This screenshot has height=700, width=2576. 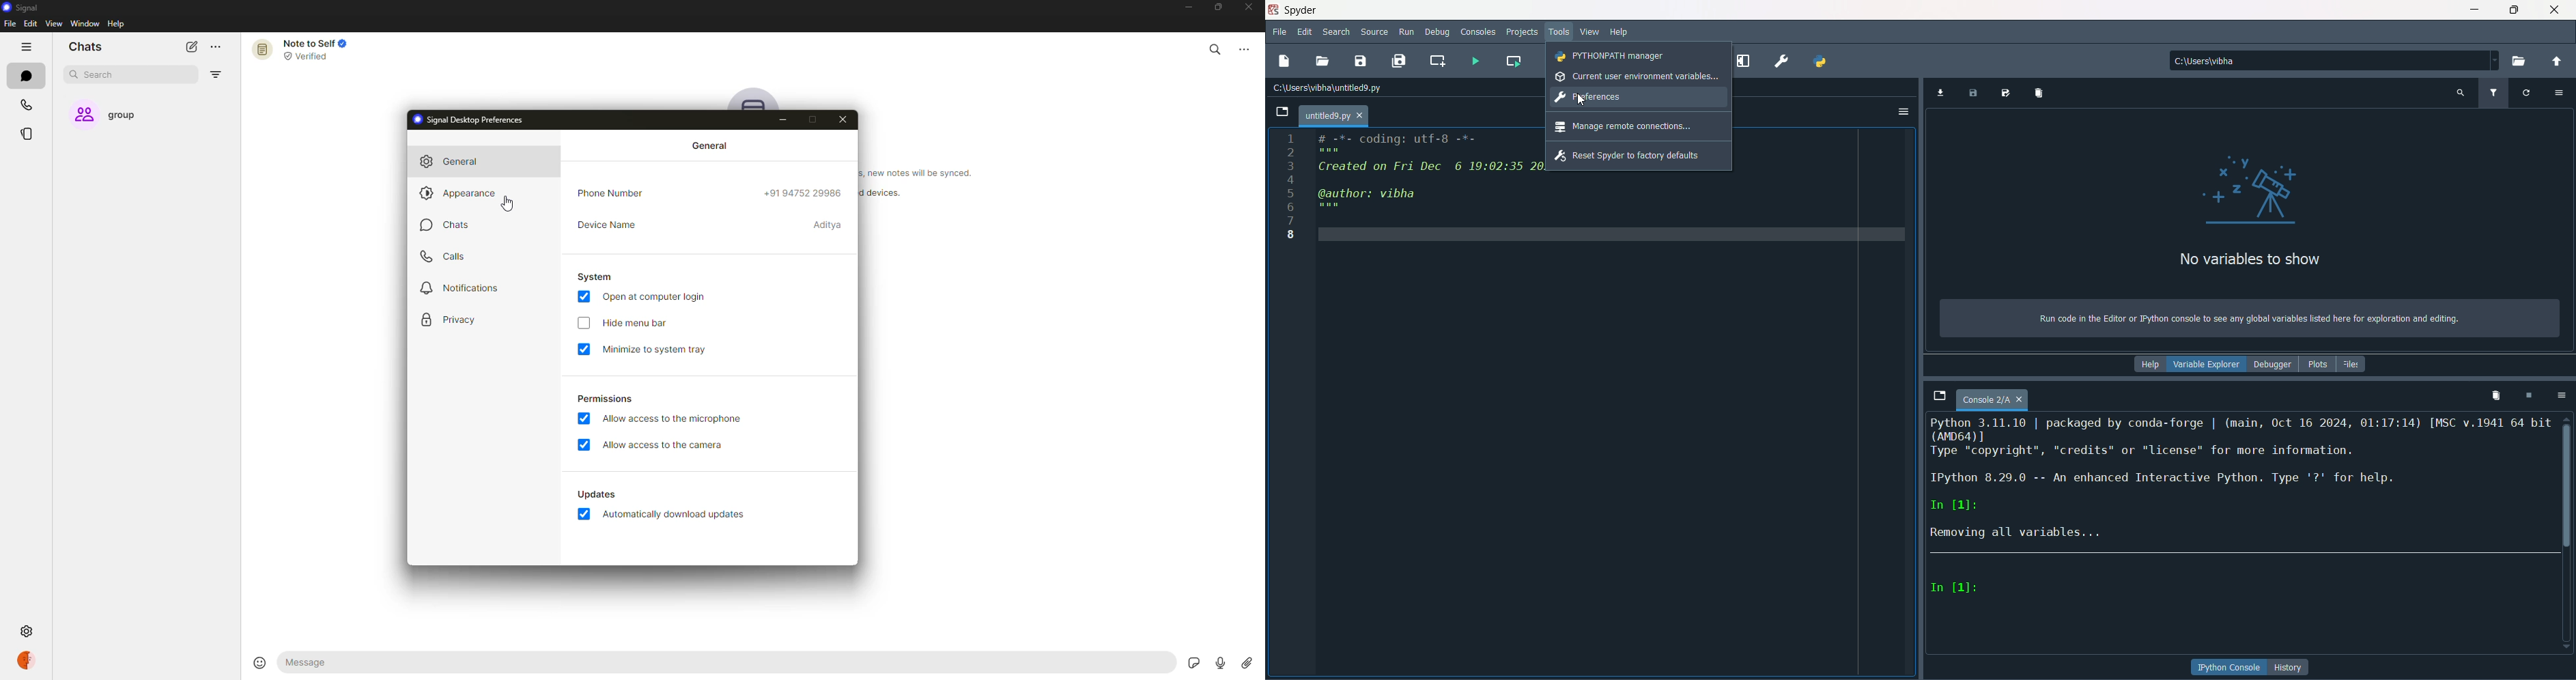 What do you see at coordinates (710, 145) in the screenshot?
I see `general` at bounding box center [710, 145].